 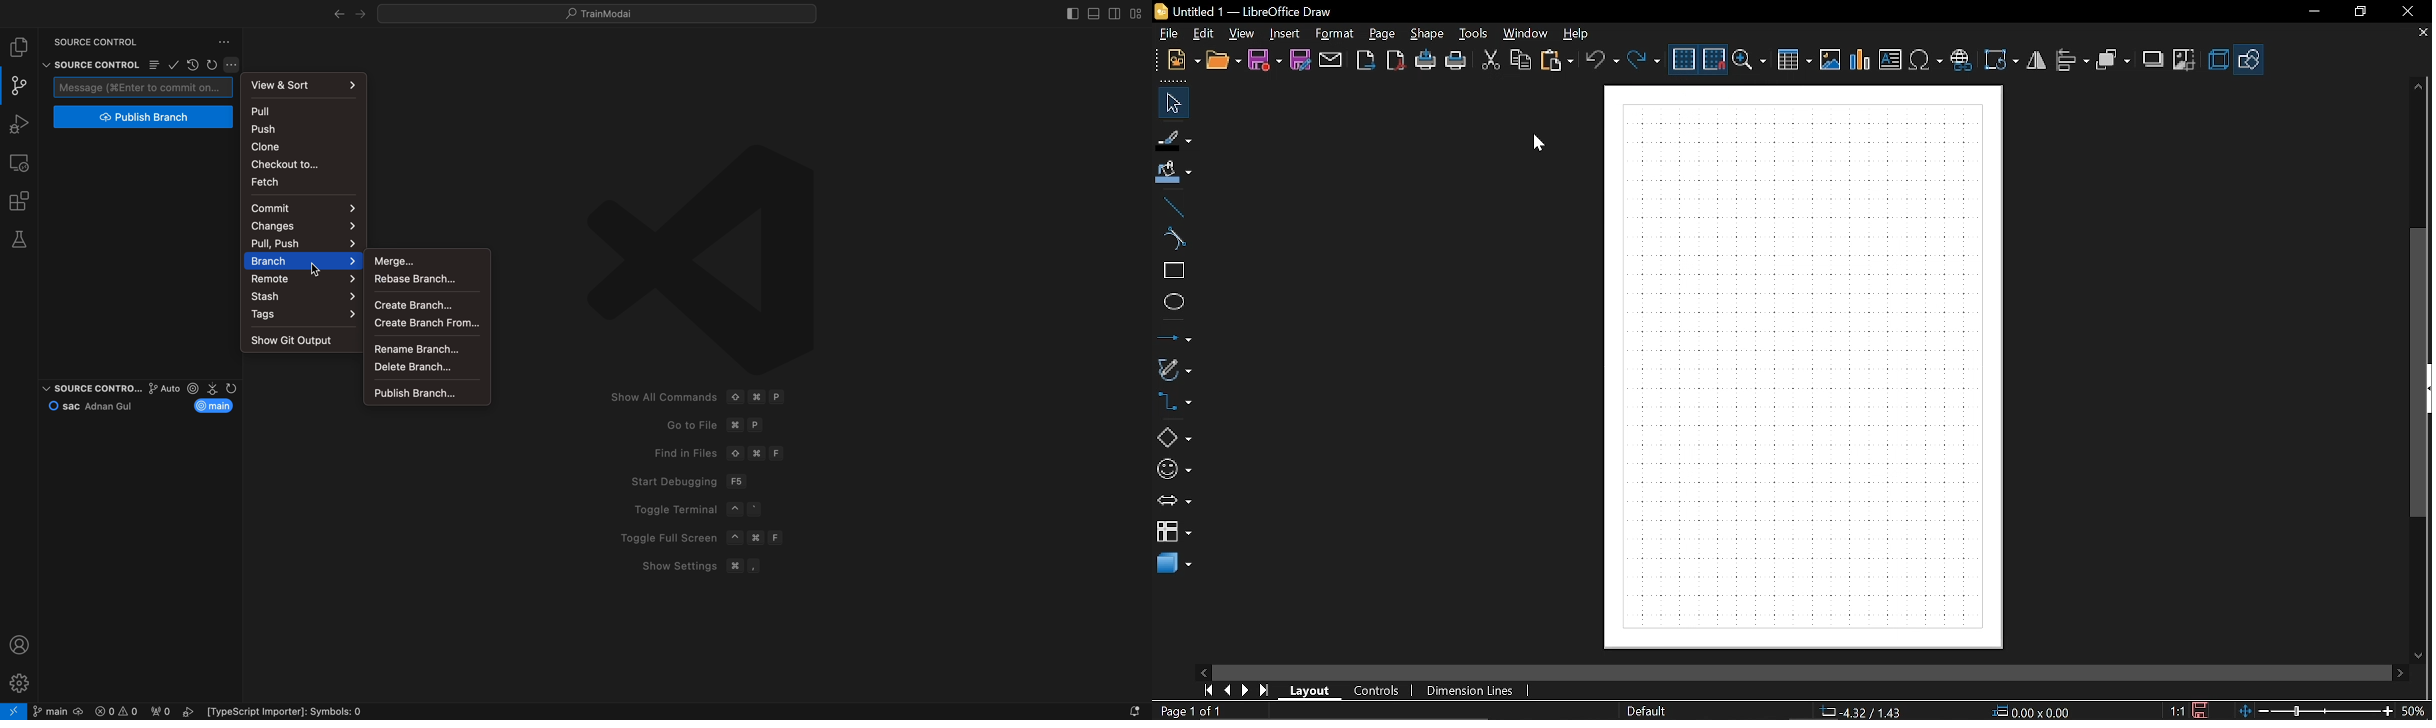 What do you see at coordinates (1202, 34) in the screenshot?
I see `edit` at bounding box center [1202, 34].